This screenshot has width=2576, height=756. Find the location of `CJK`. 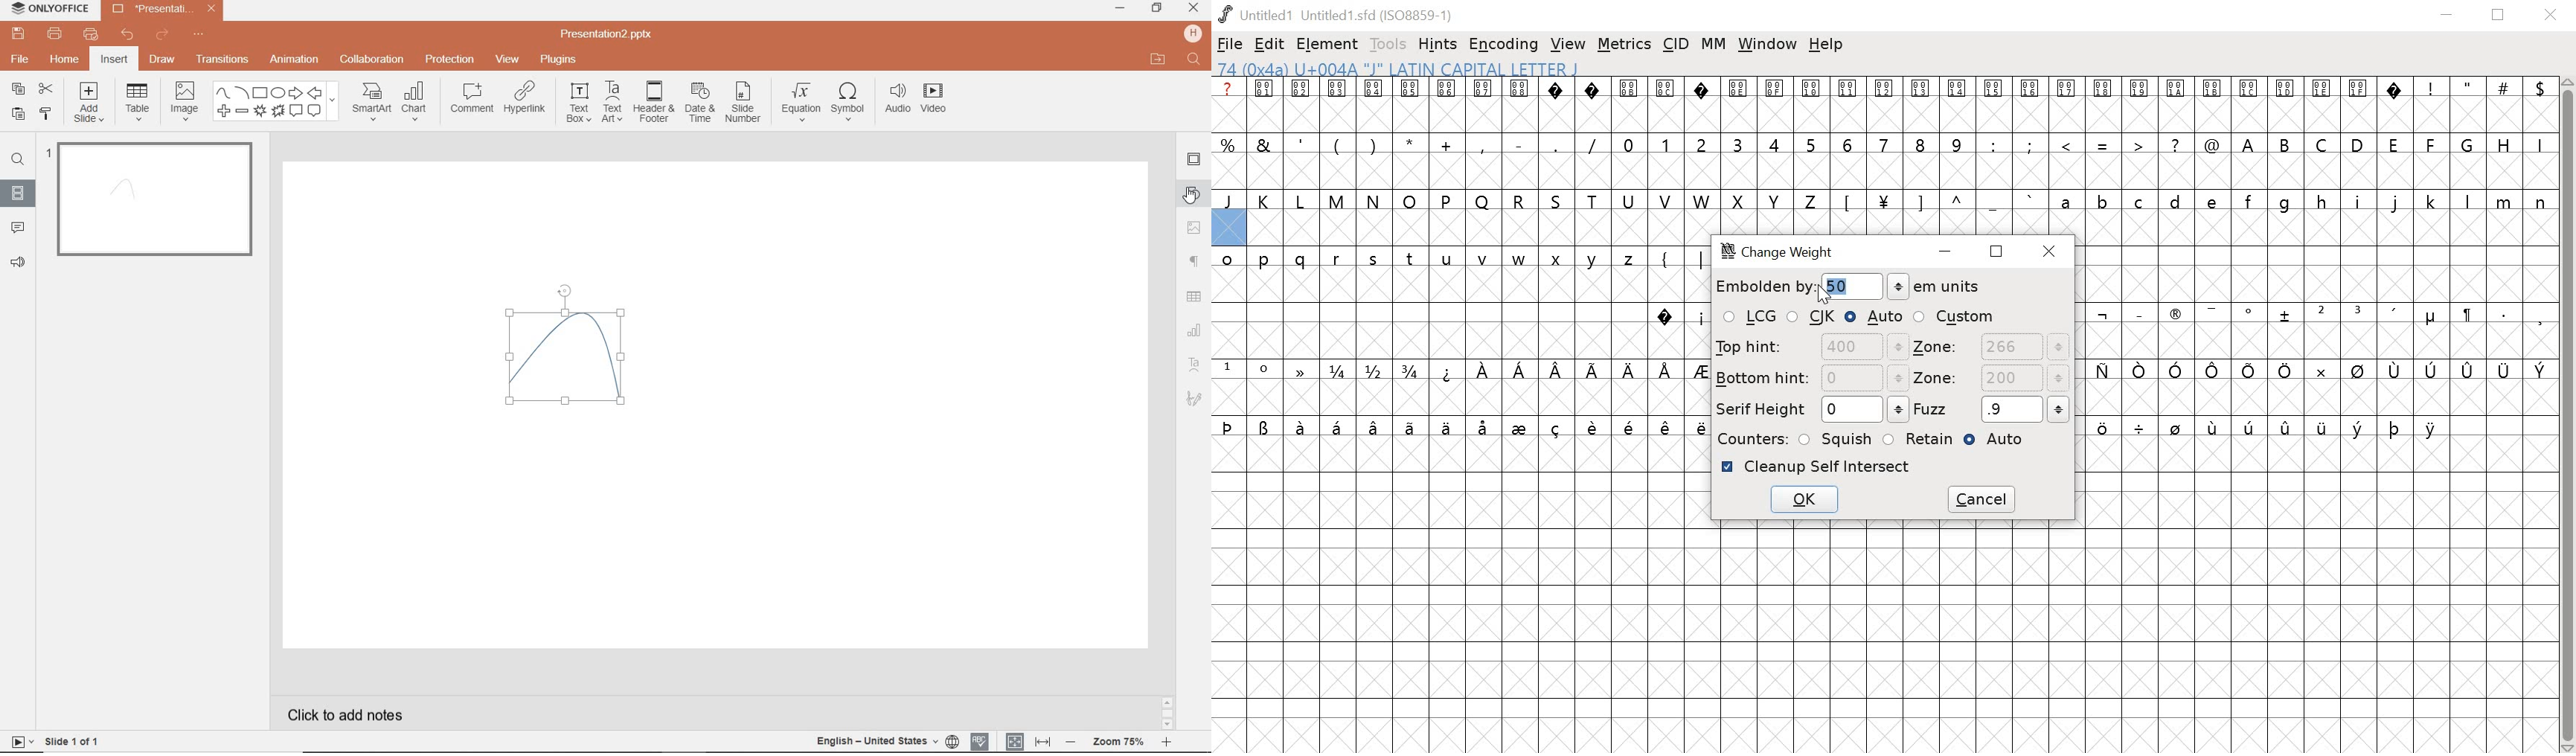

CJK is located at coordinates (1813, 318).